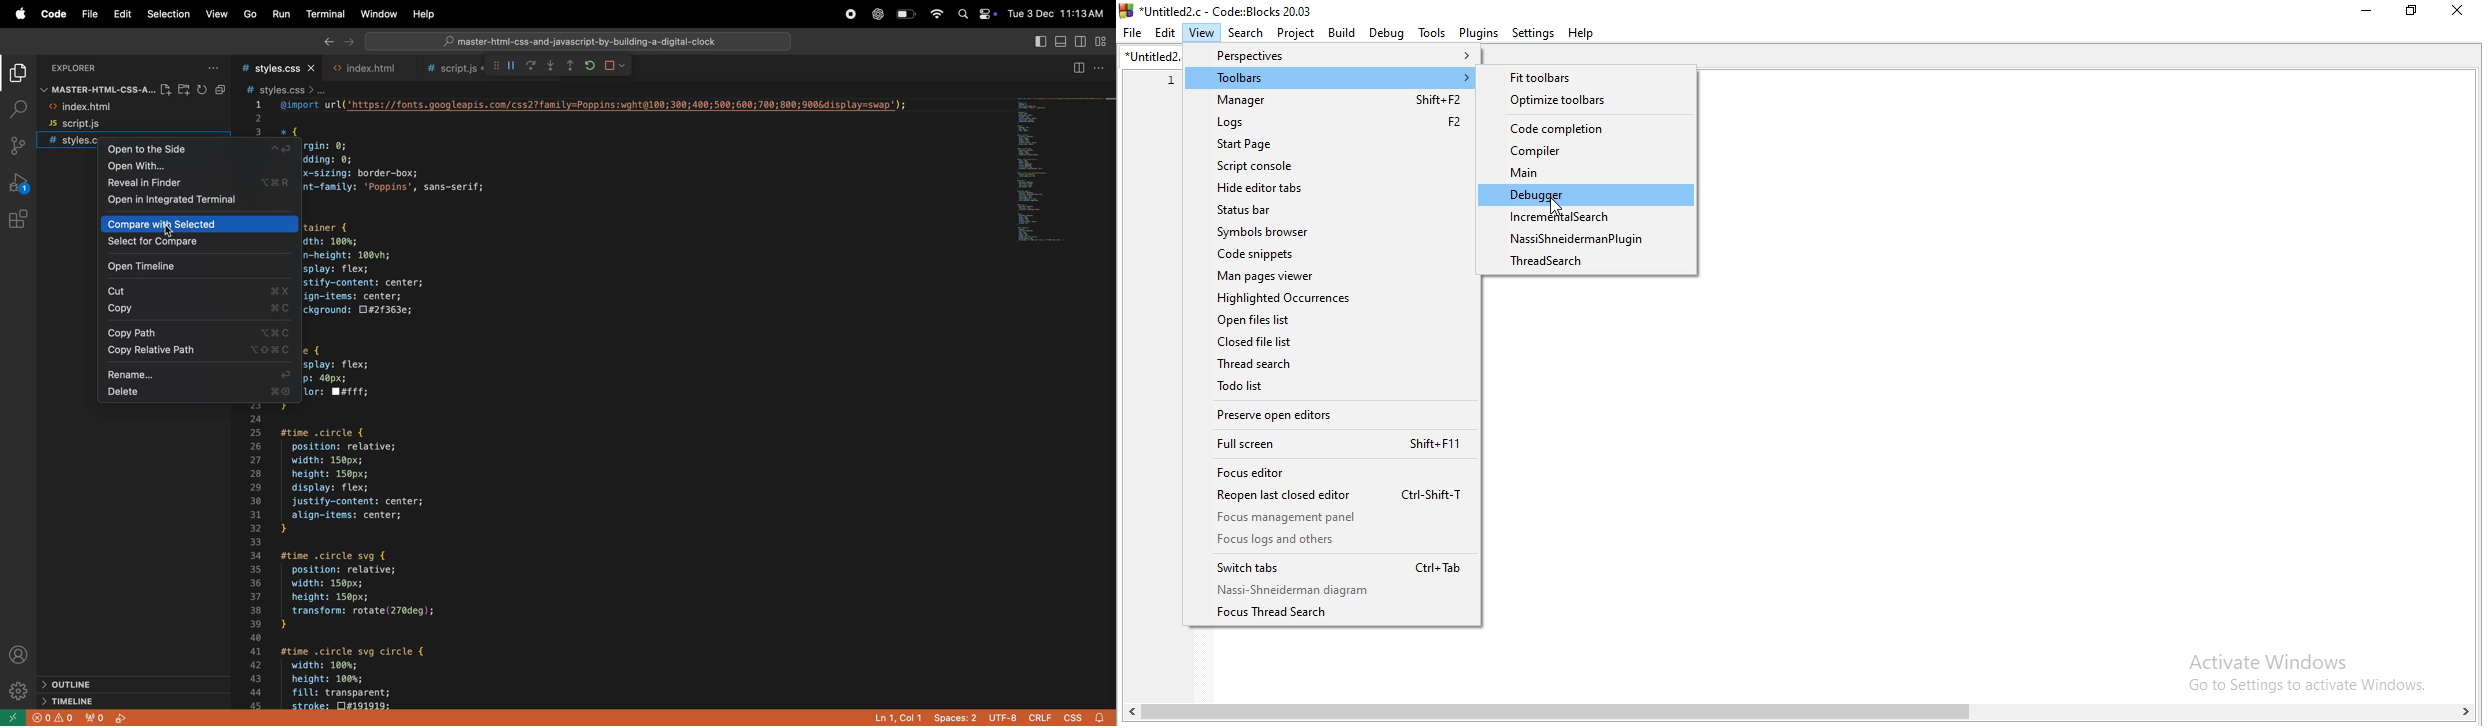 This screenshot has height=728, width=2492. Describe the element at coordinates (92, 718) in the screenshot. I see `no output forwarded` at that location.